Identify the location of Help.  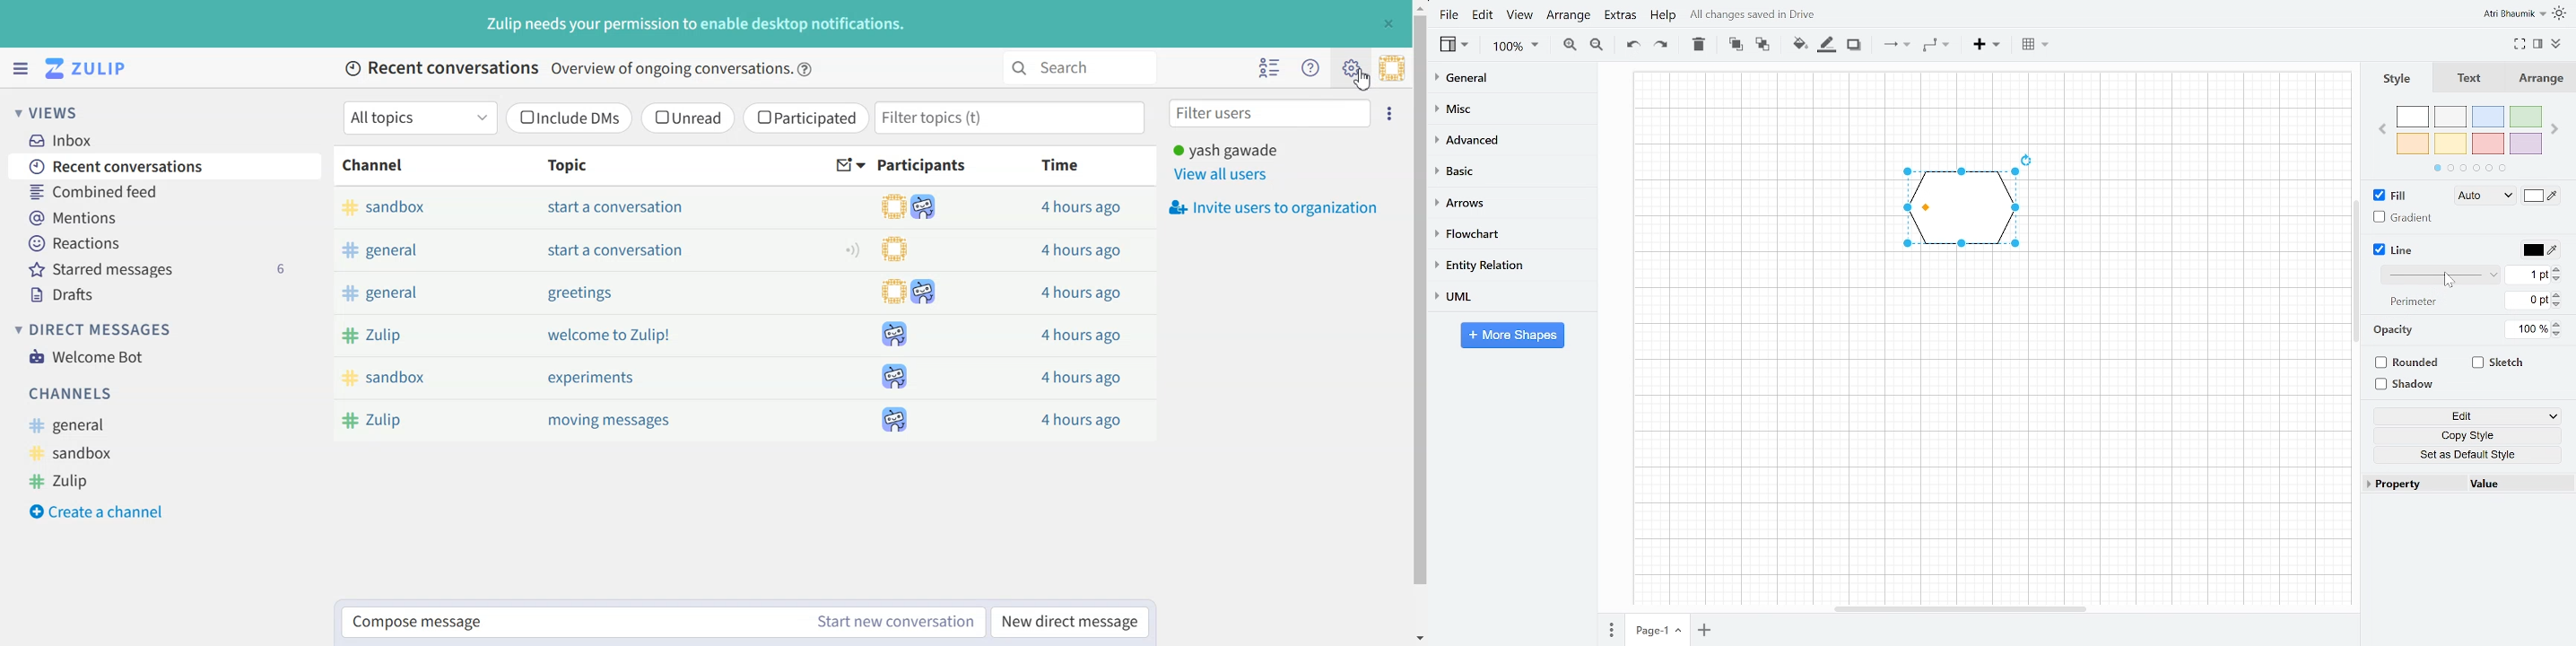
(806, 69).